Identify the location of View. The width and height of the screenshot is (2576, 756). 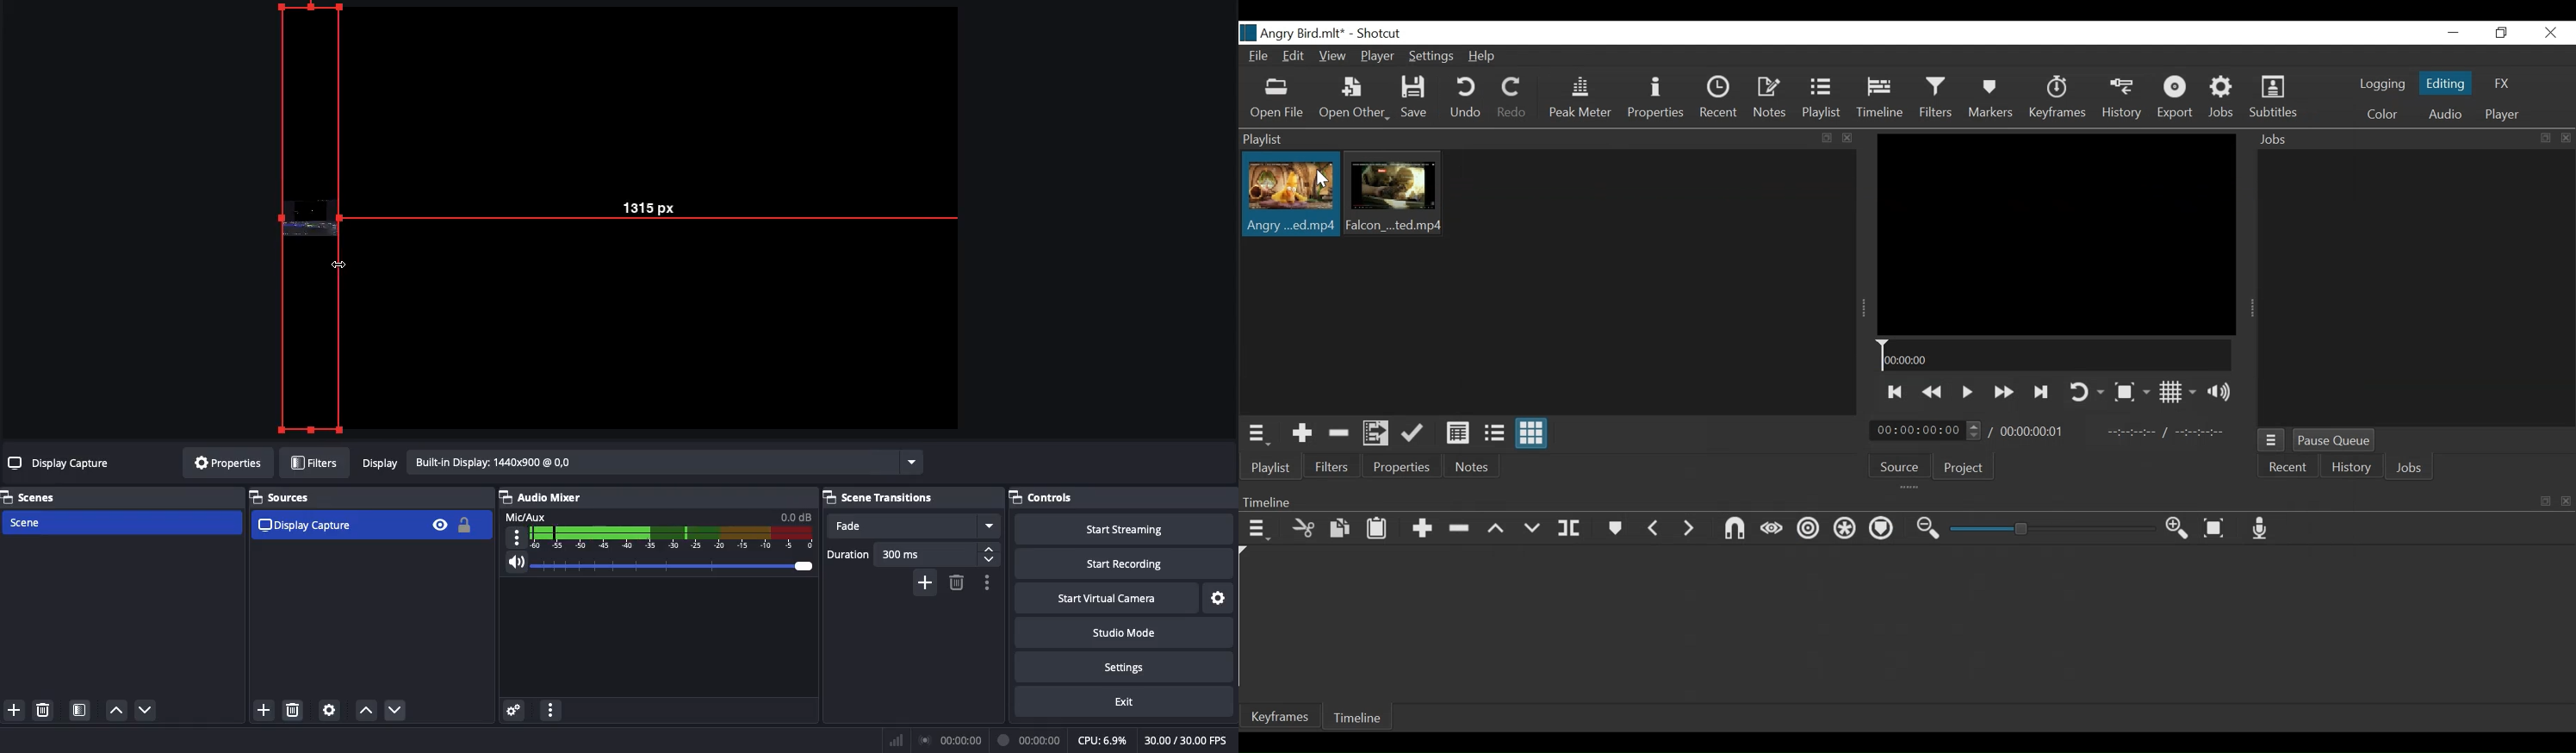
(1333, 56).